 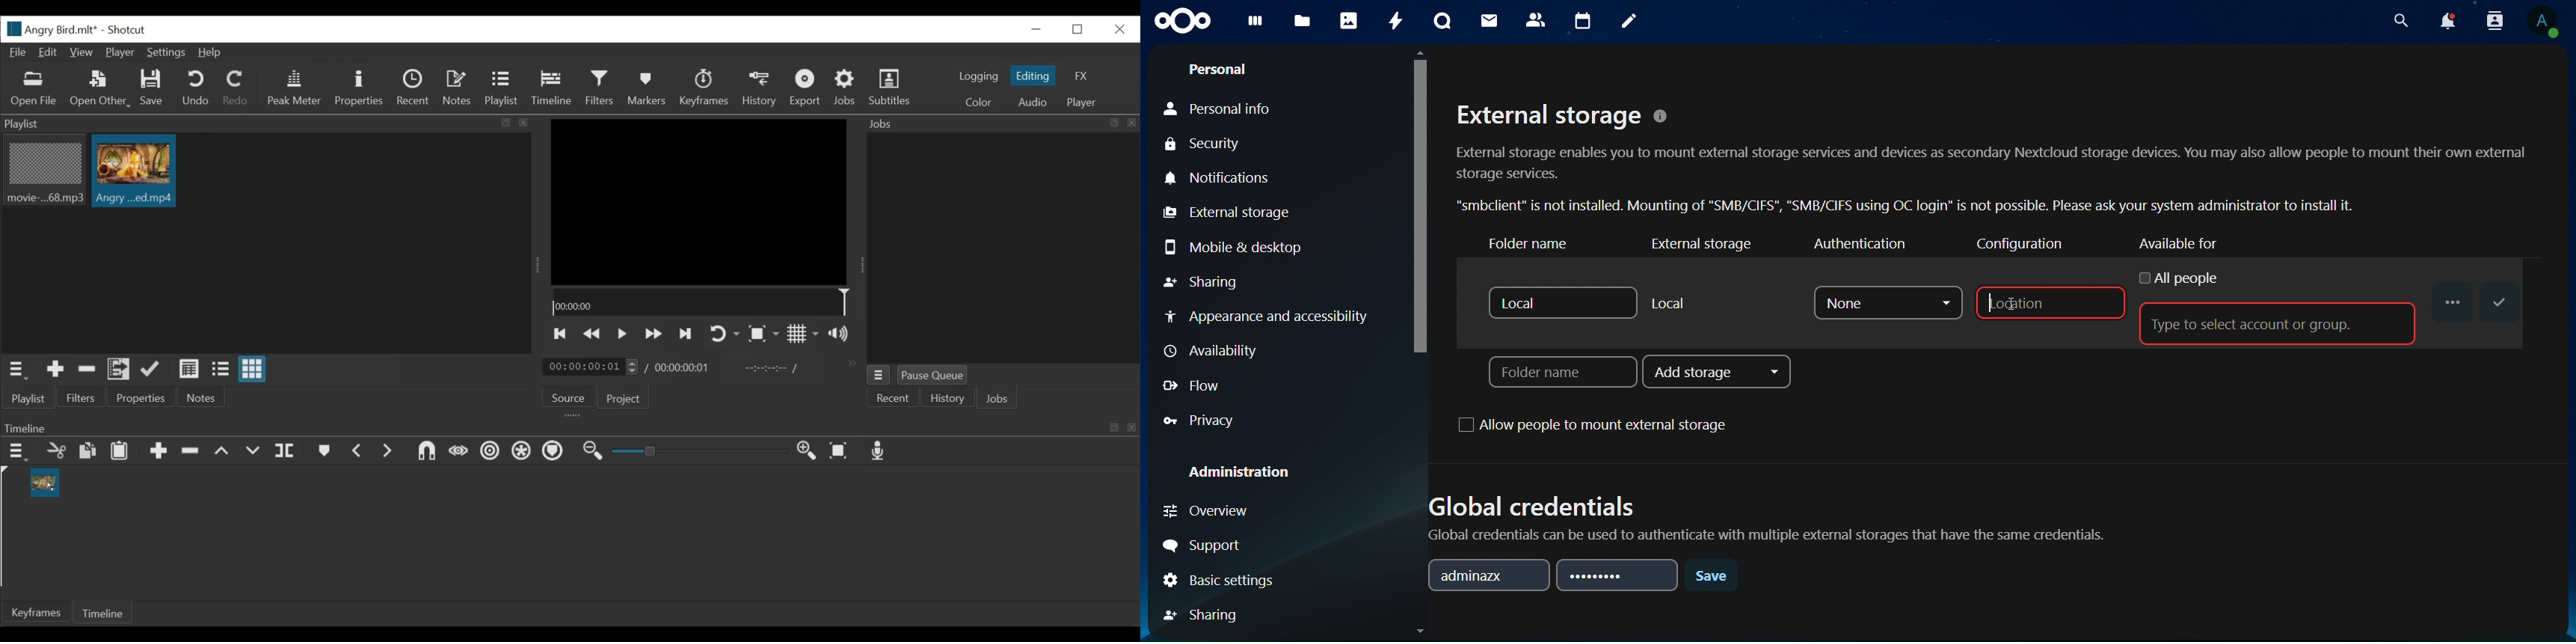 I want to click on View, so click(x=83, y=53).